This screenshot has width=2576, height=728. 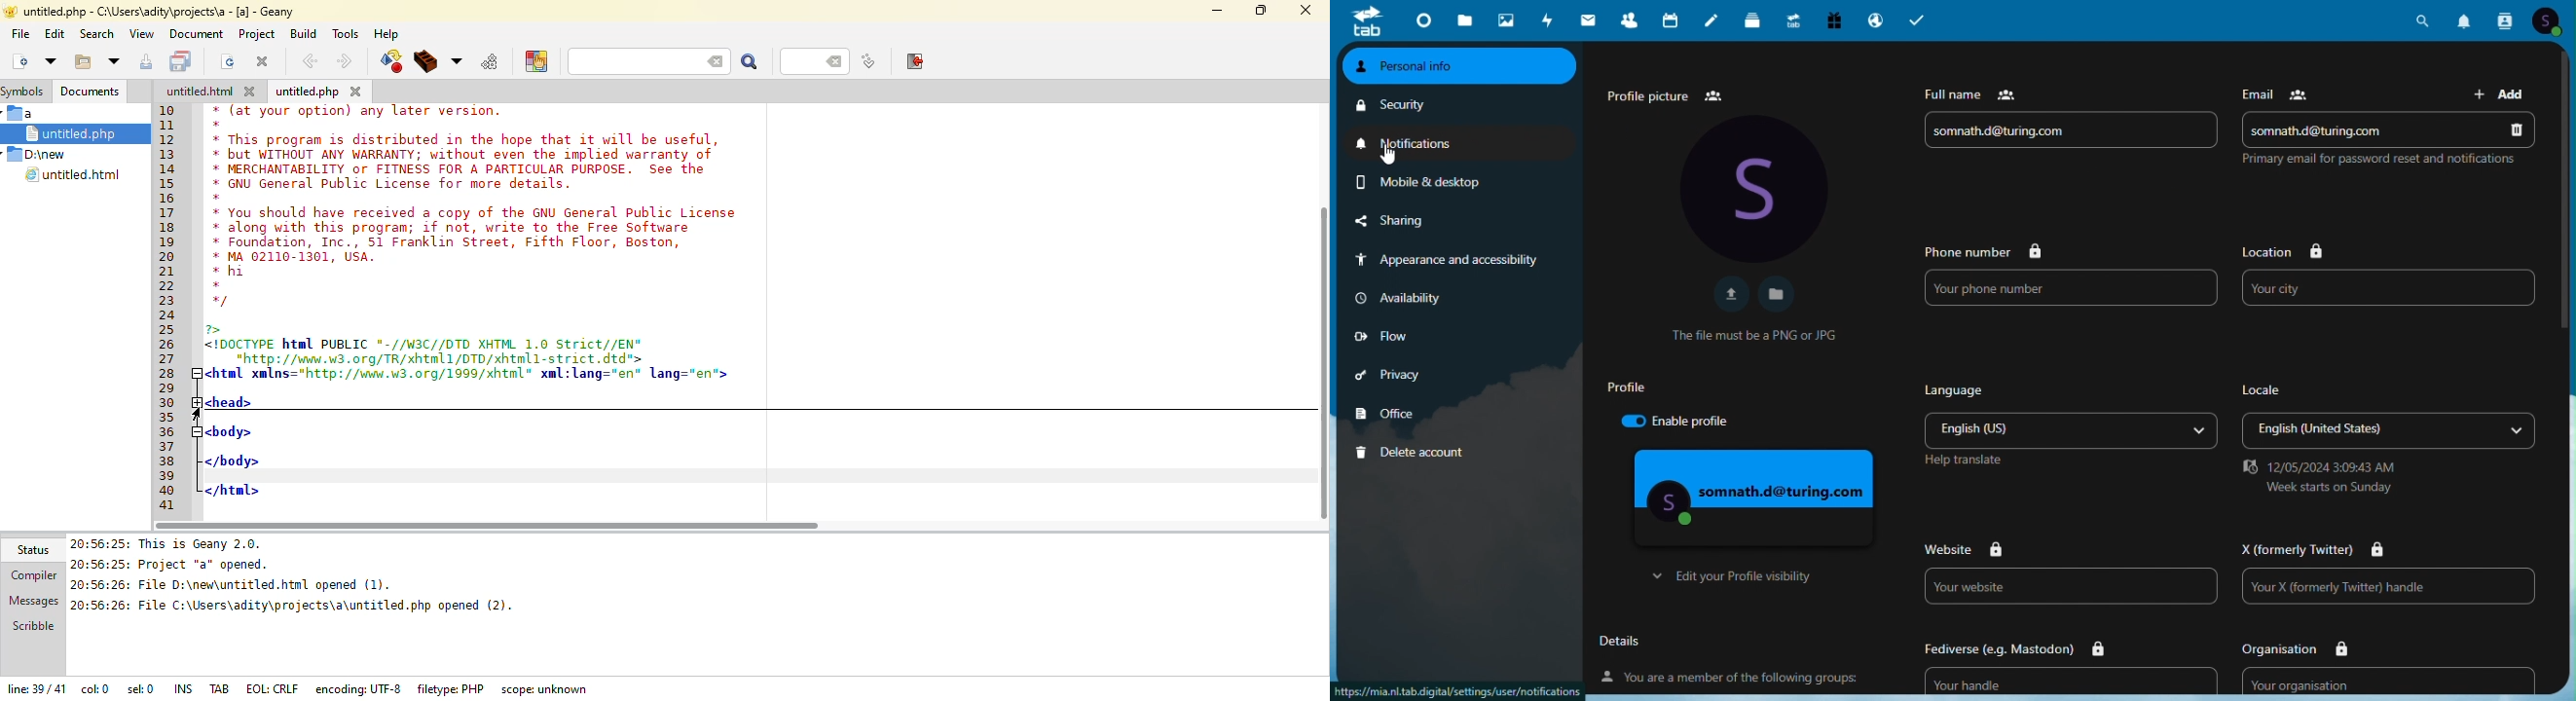 I want to click on Notifications, so click(x=2466, y=17).